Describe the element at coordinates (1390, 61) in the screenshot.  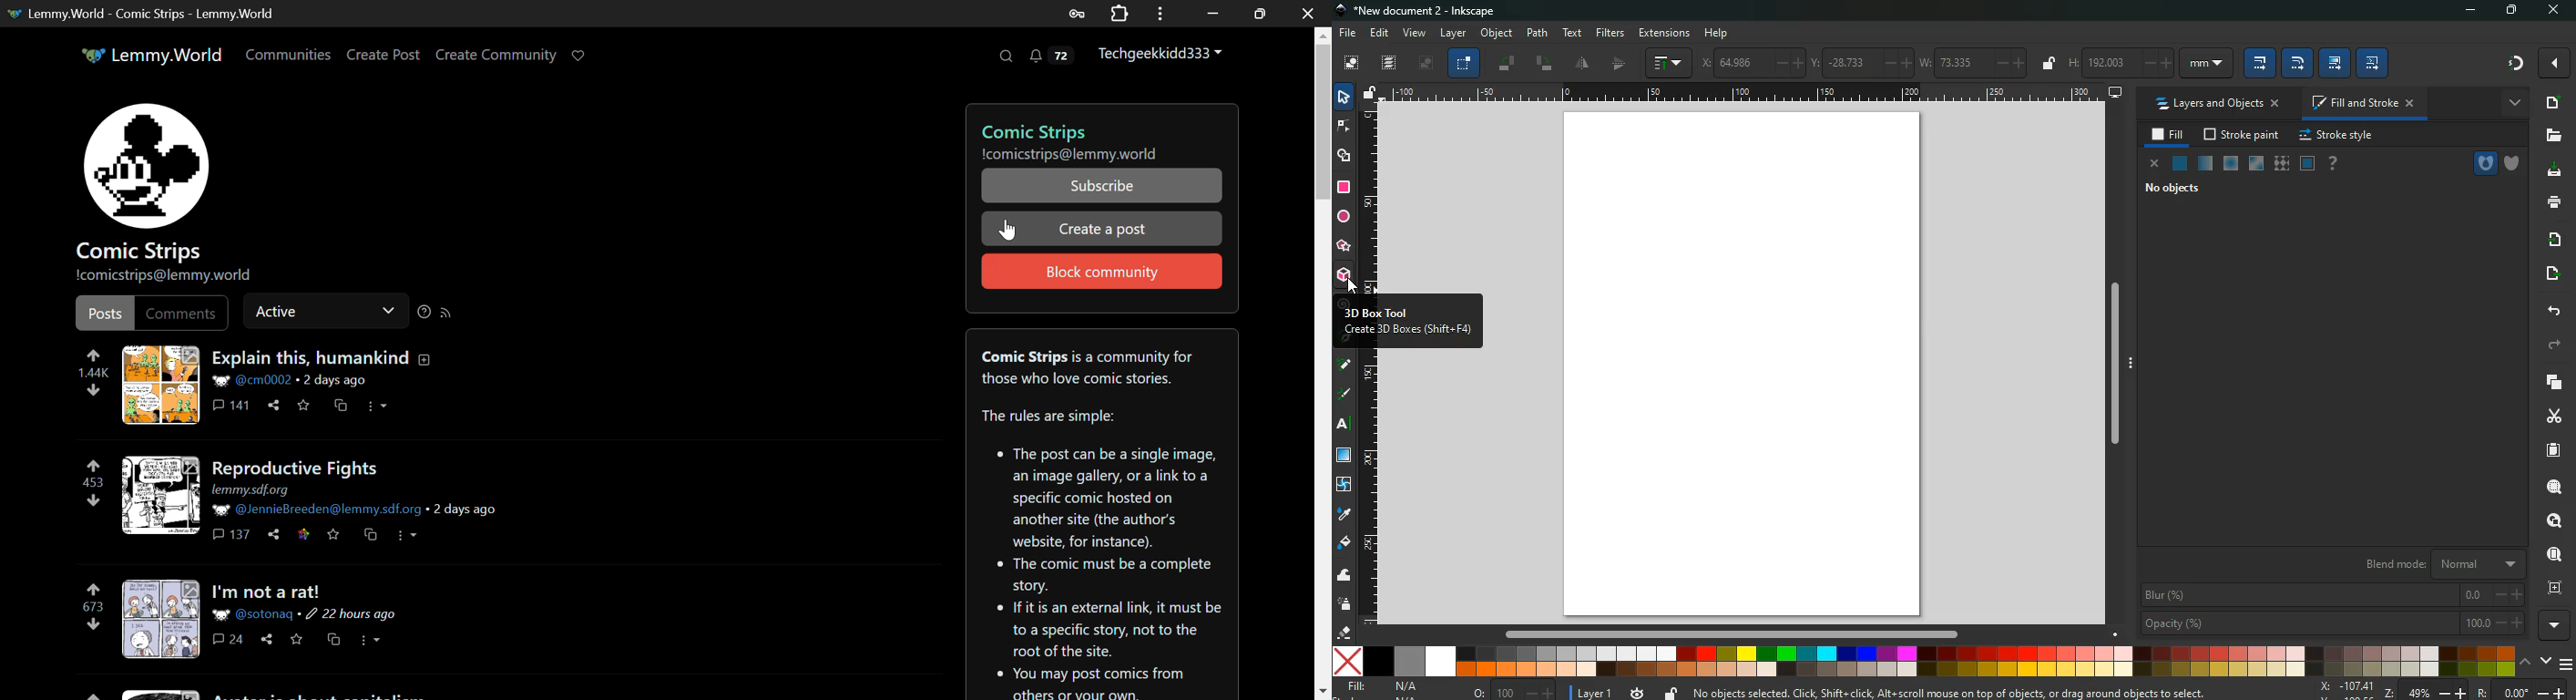
I see `layers` at that location.